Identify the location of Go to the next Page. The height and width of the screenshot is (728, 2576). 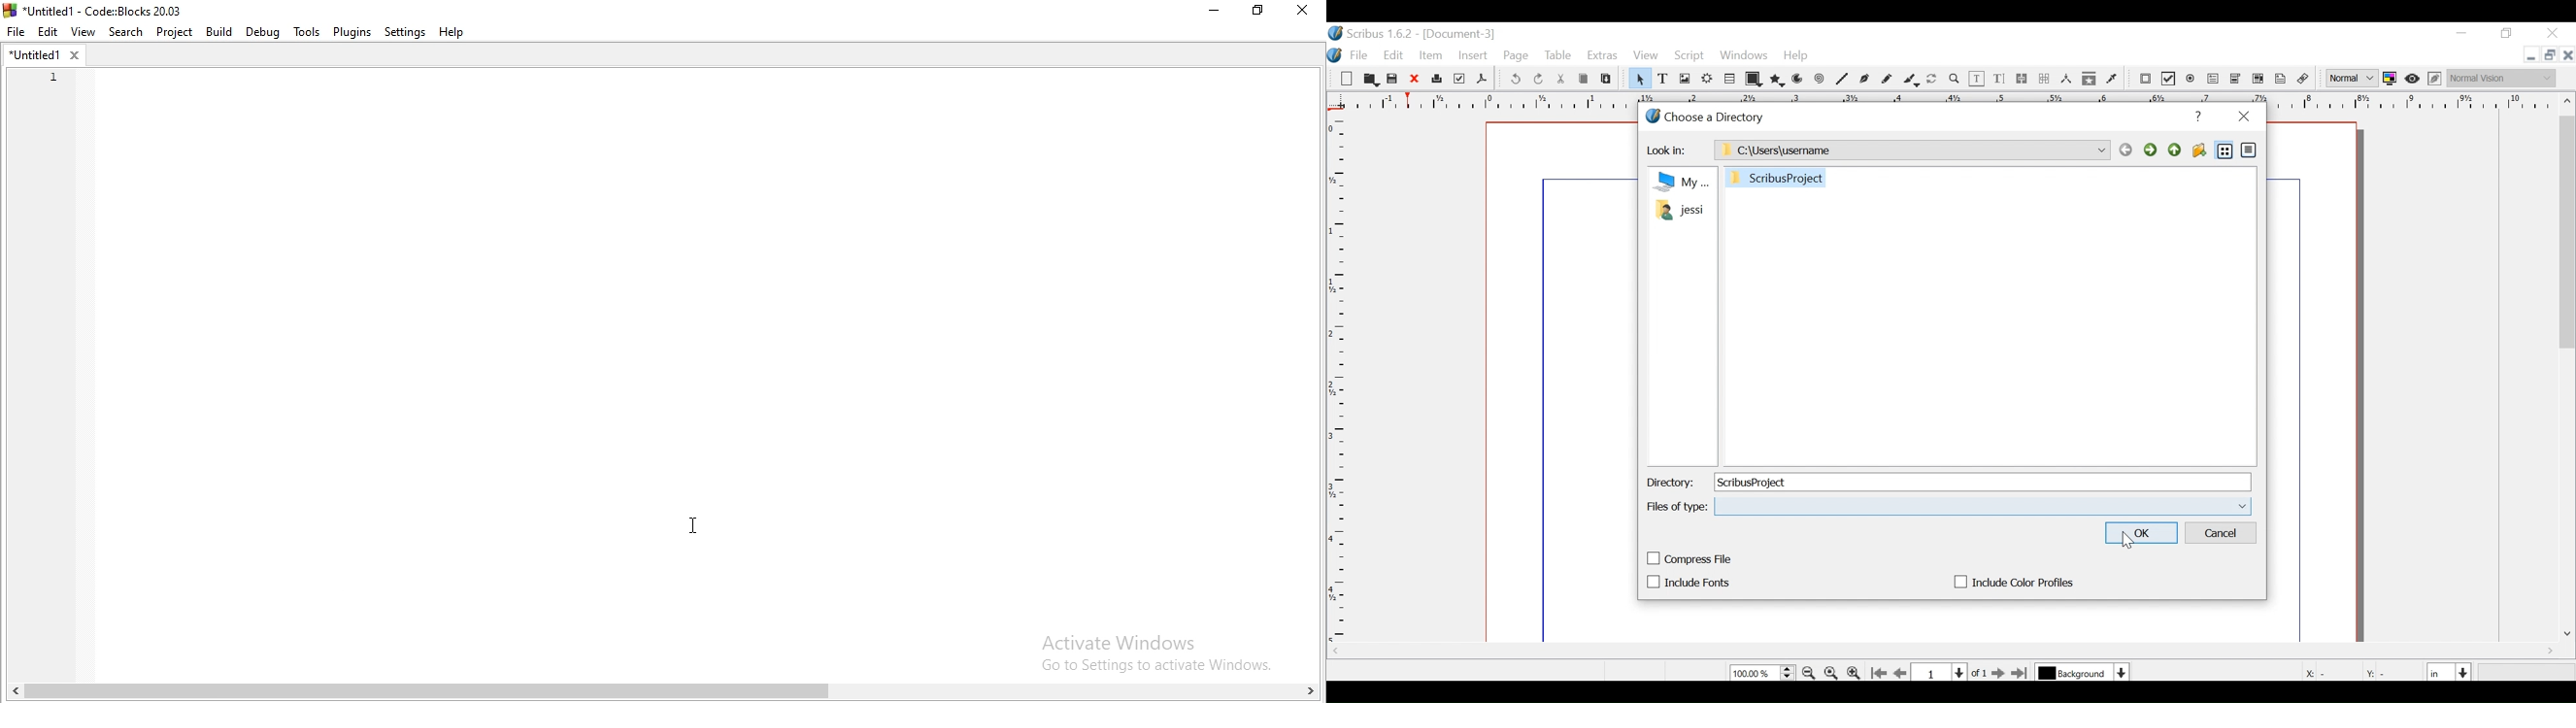
(1995, 673).